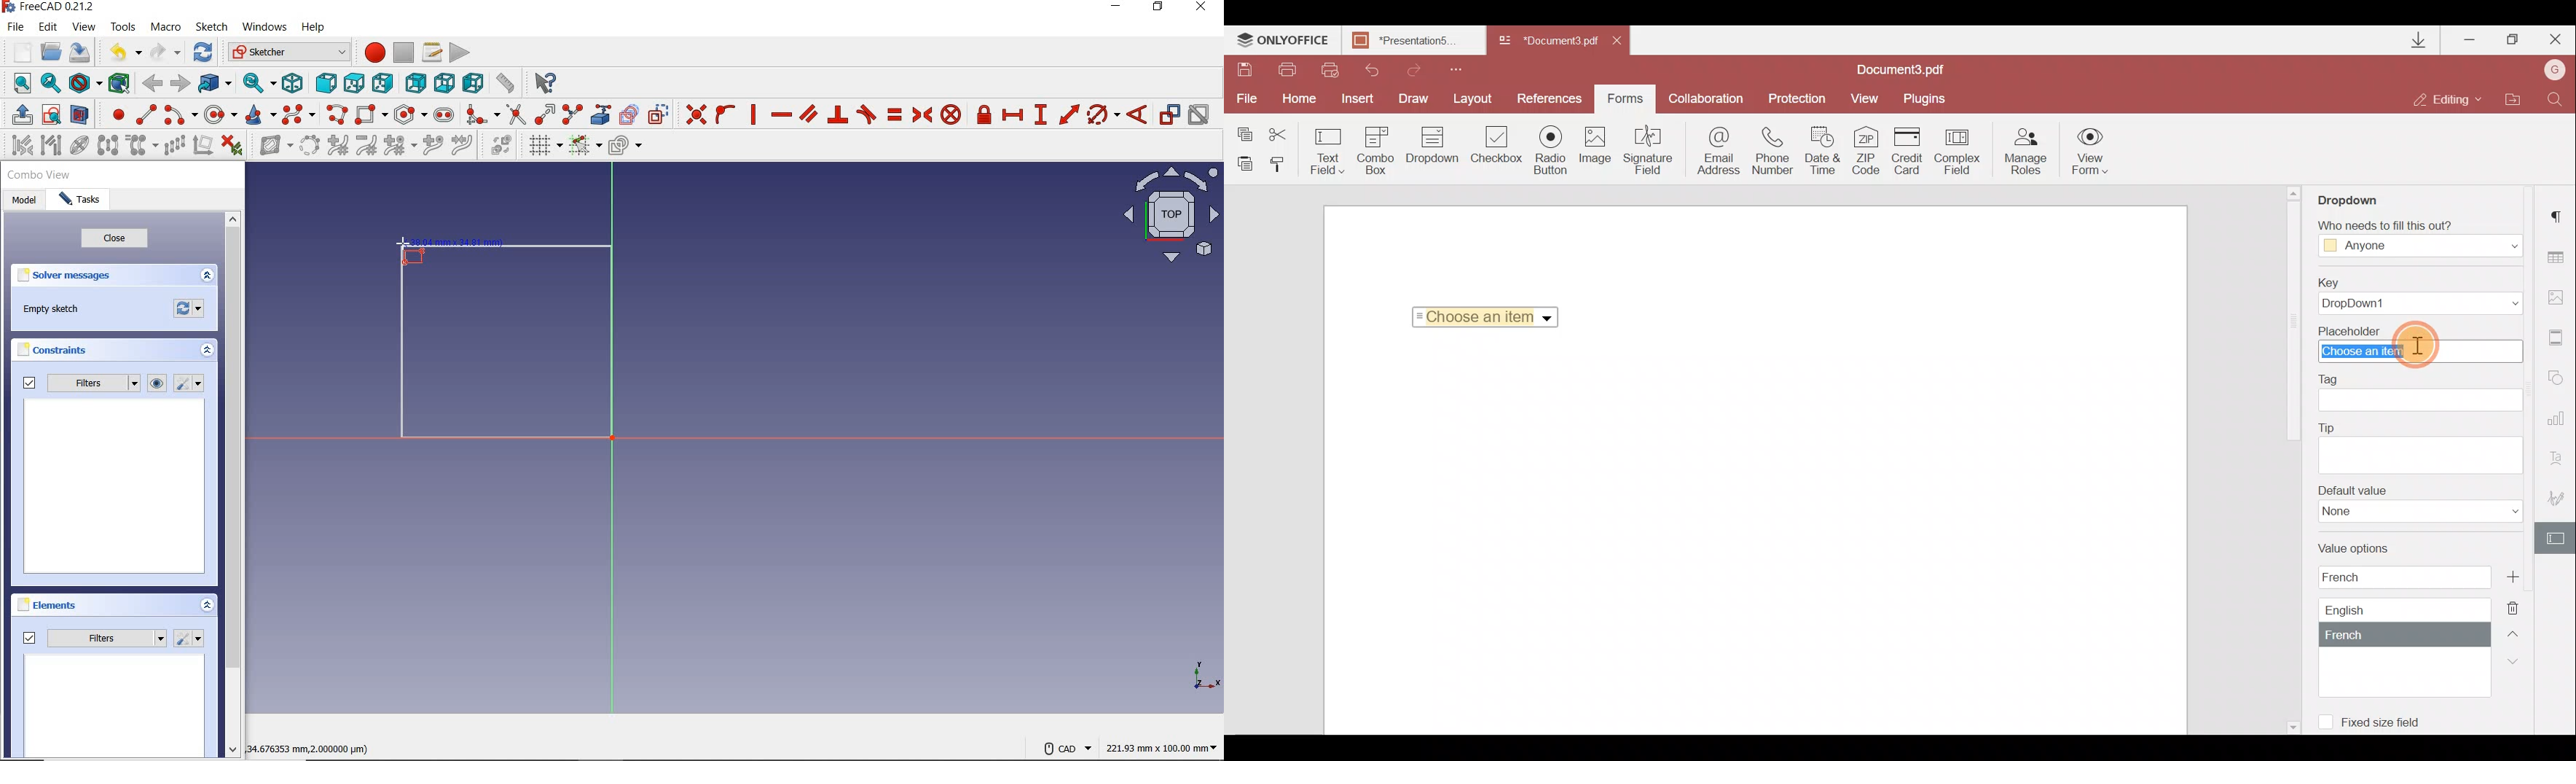  I want to click on create slot, so click(444, 114).